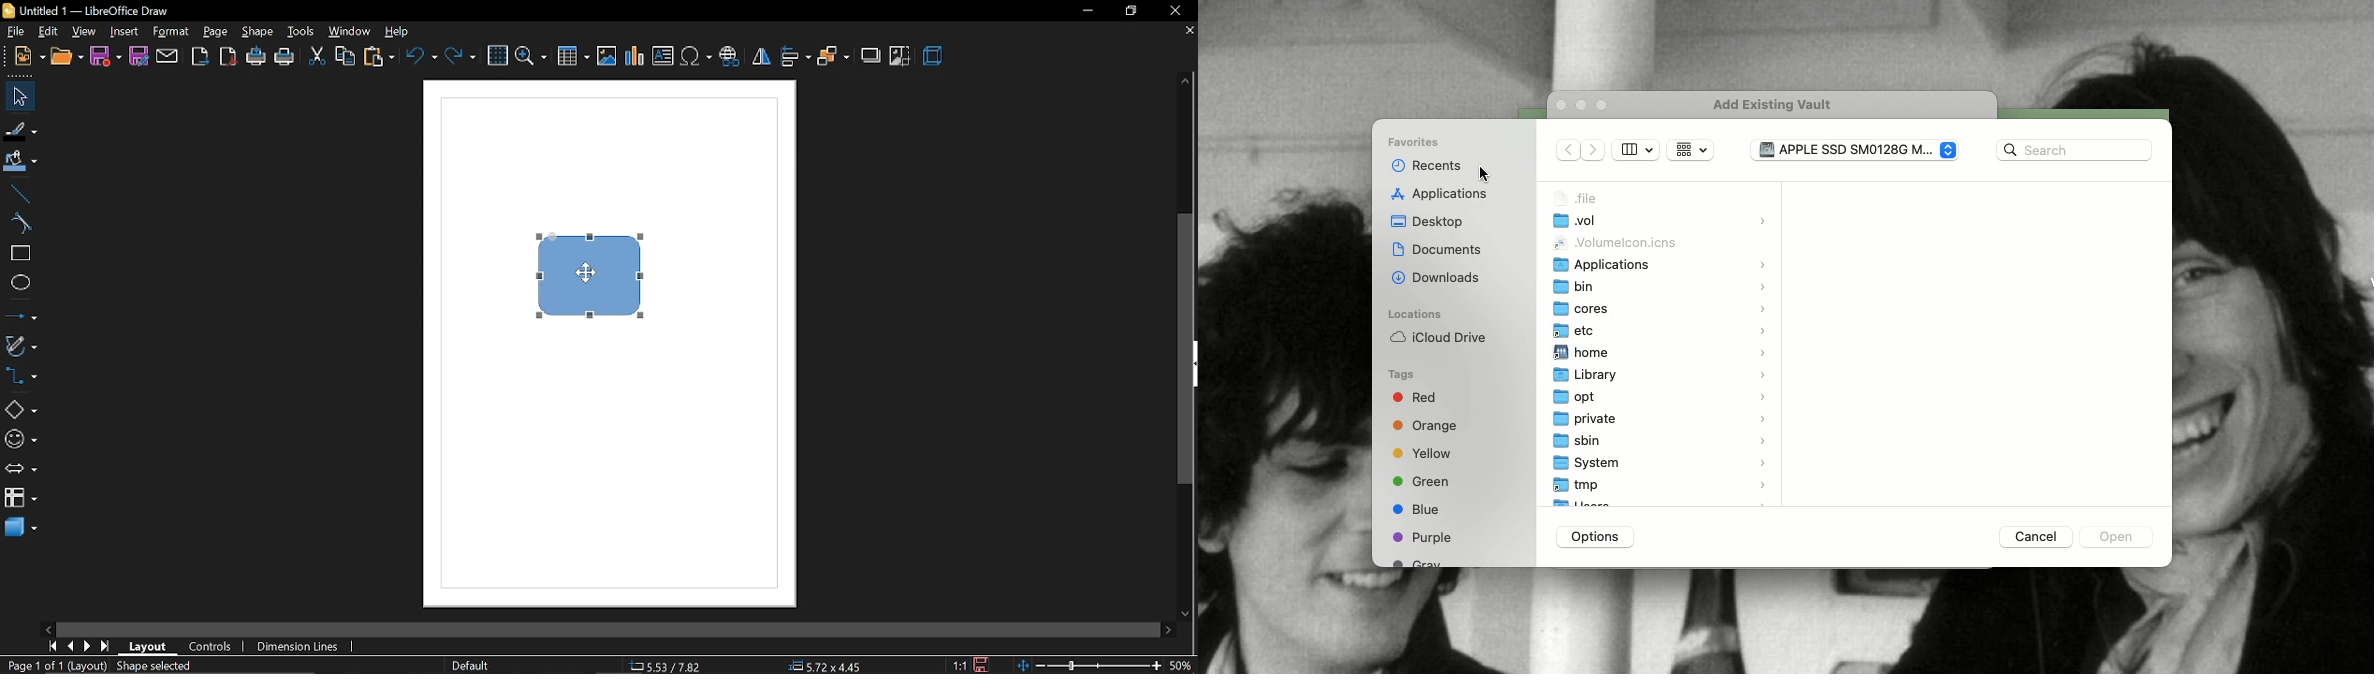 This screenshot has height=700, width=2380. What do you see at coordinates (828, 667) in the screenshot?
I see `position` at bounding box center [828, 667].